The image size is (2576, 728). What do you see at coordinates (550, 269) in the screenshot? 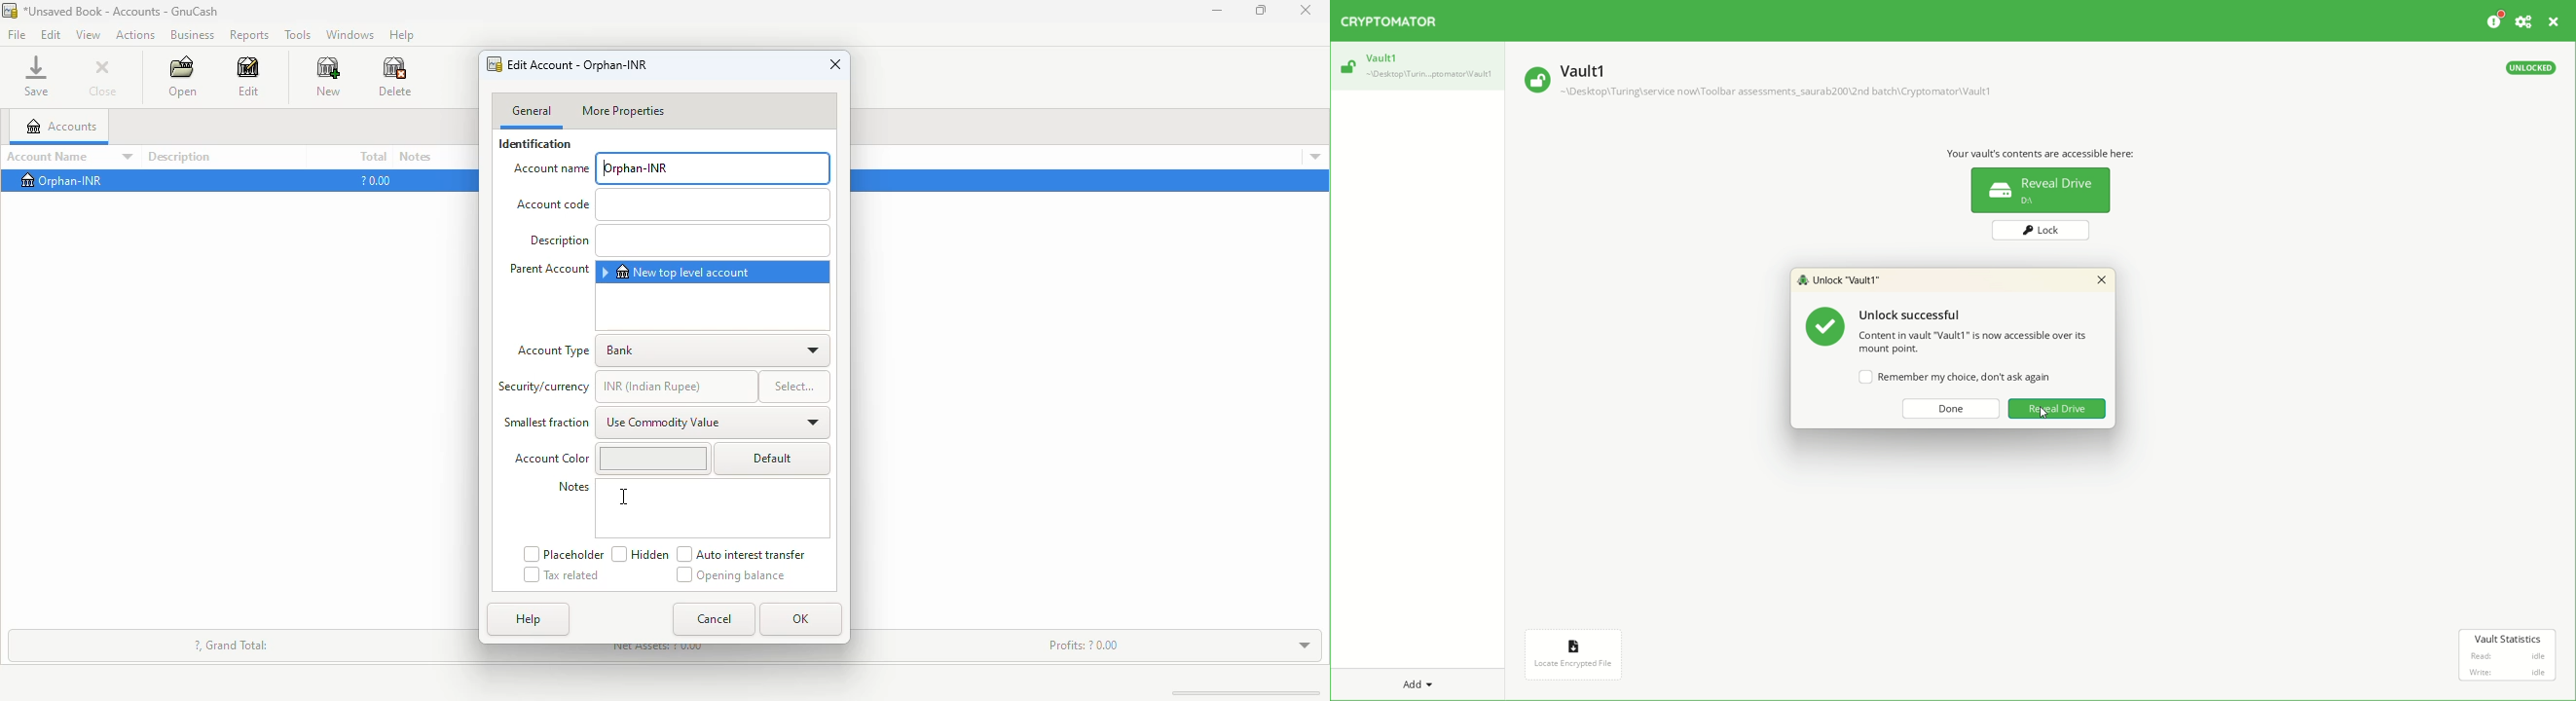
I see `parents account` at bounding box center [550, 269].